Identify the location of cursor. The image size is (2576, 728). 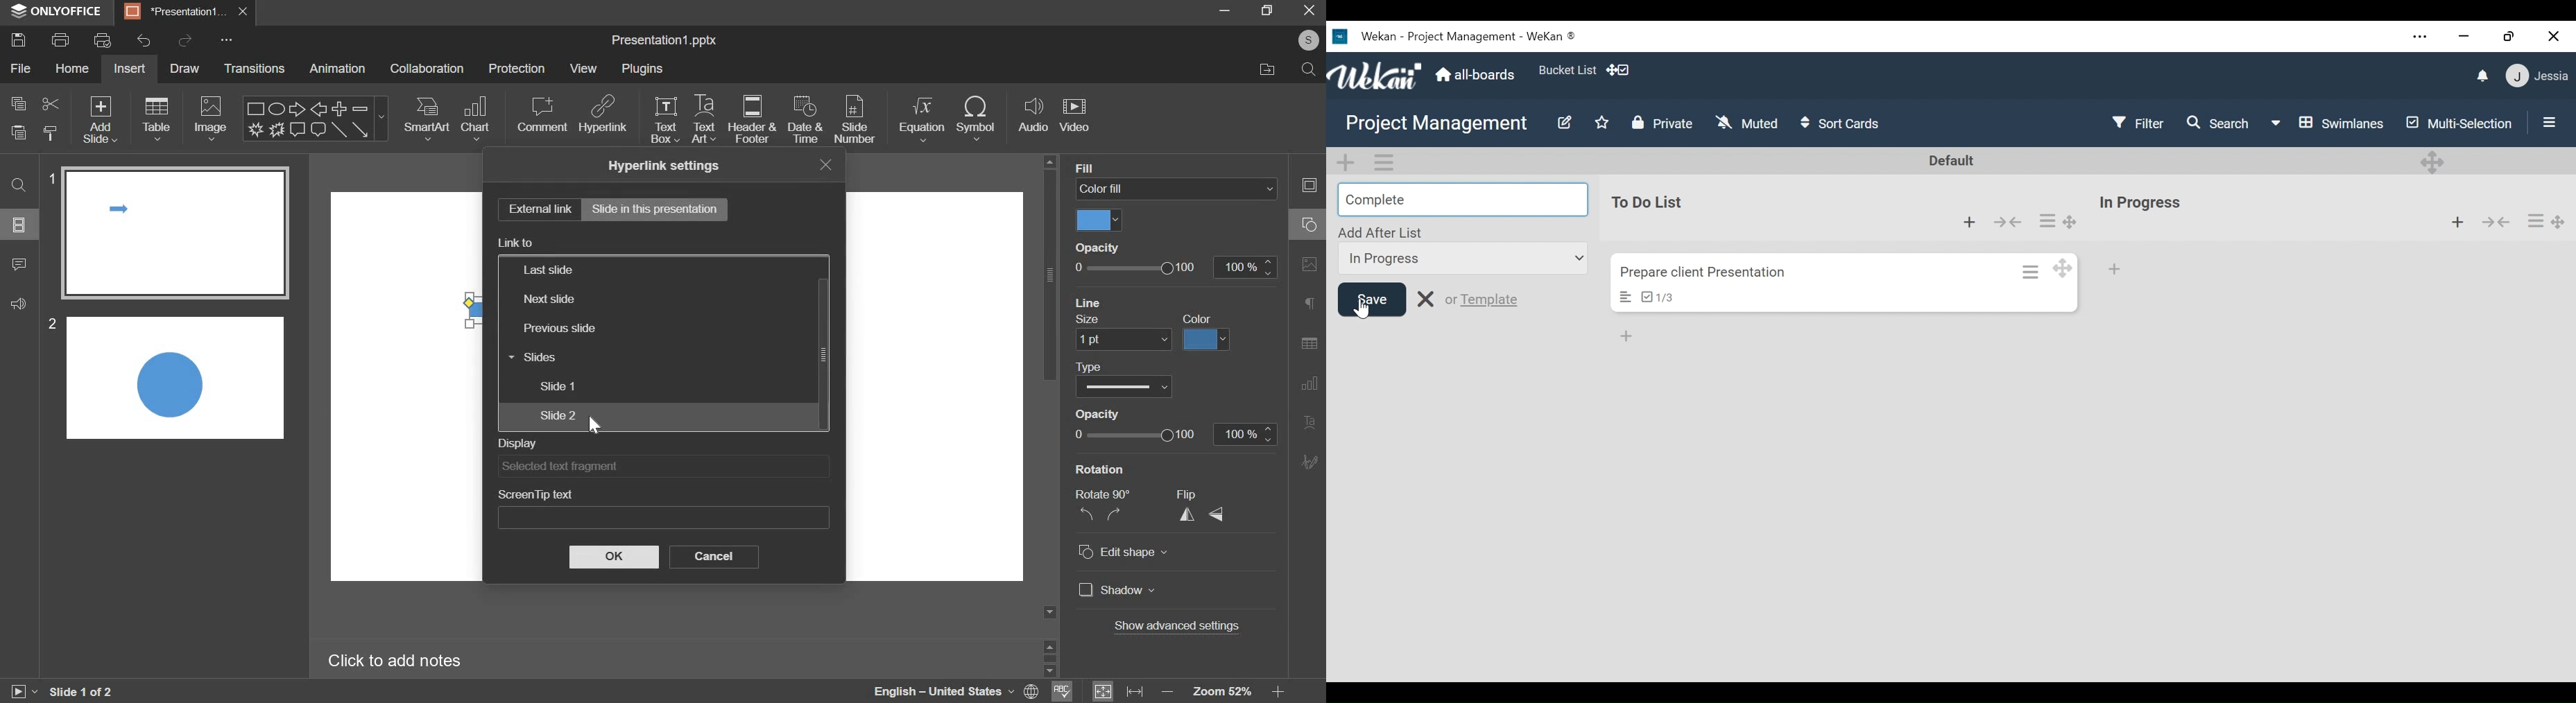
(599, 425).